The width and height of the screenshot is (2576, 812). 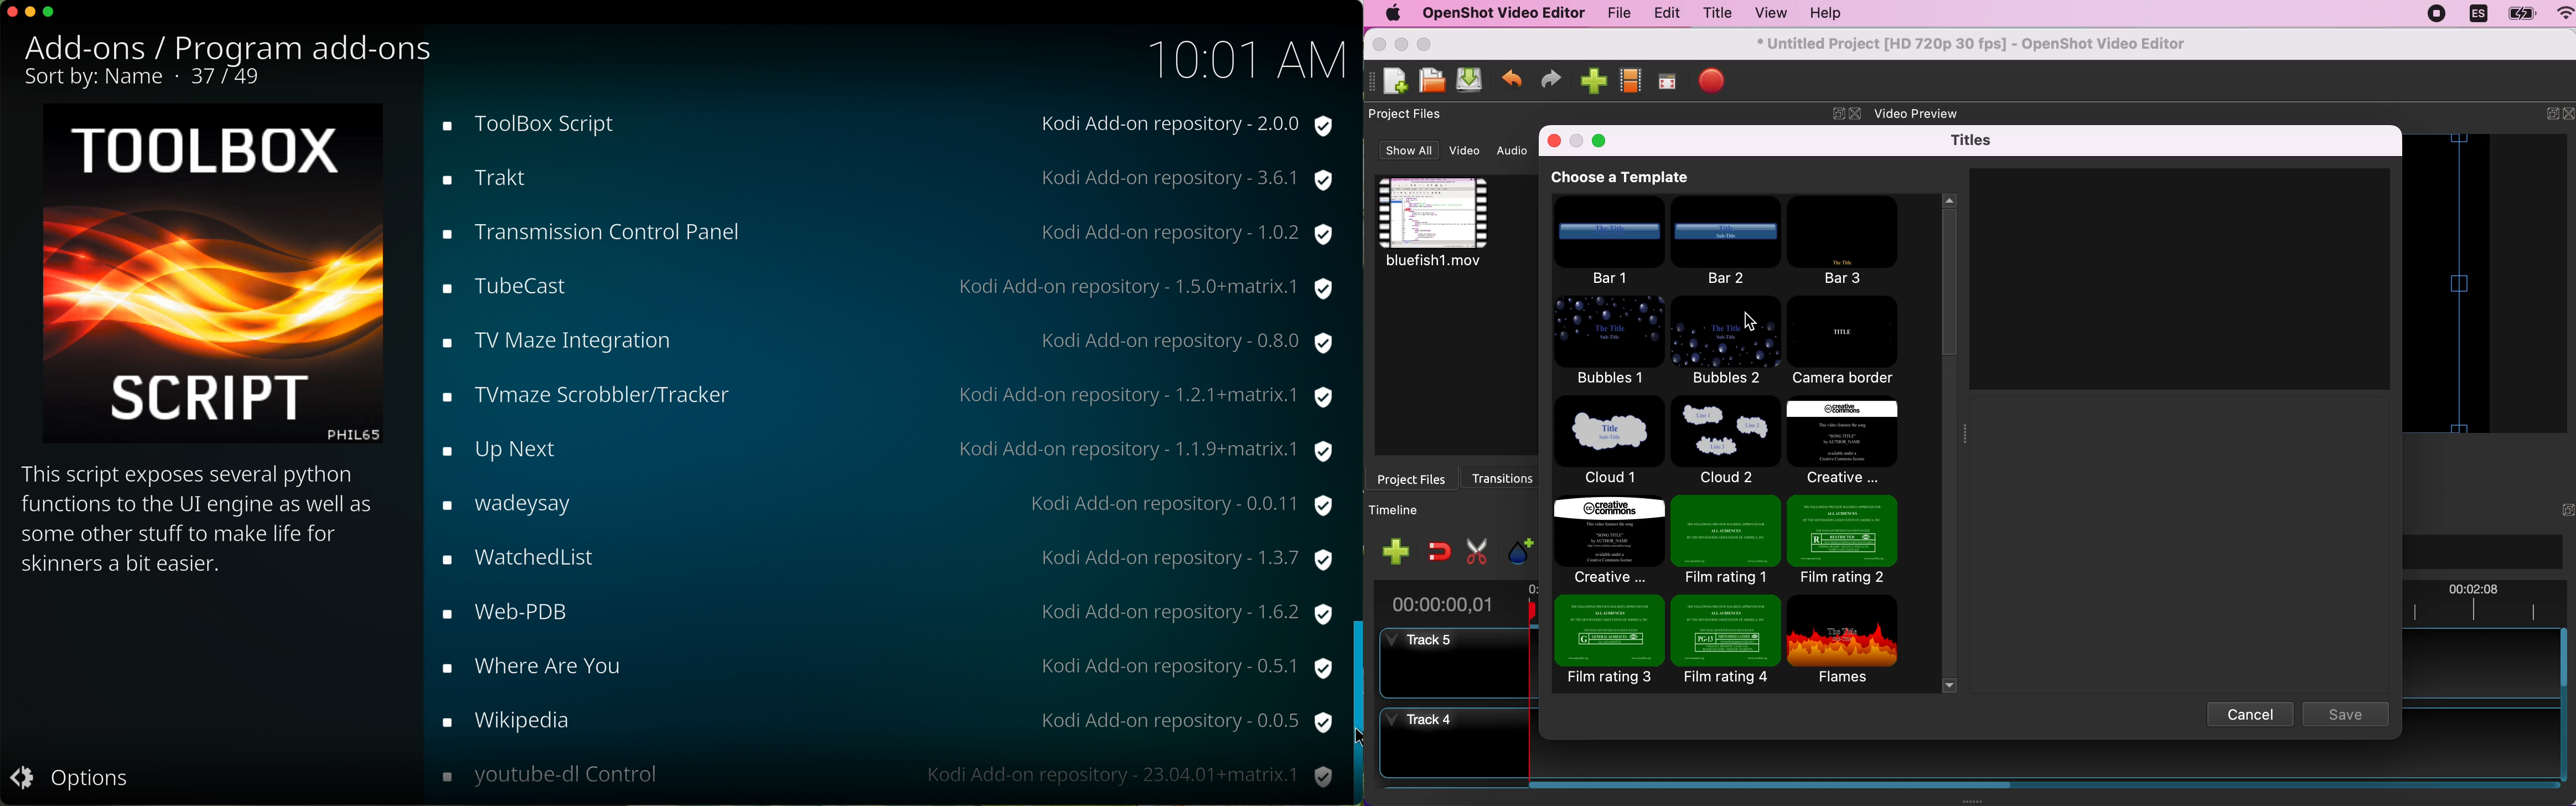 I want to click on new project, so click(x=1393, y=81).